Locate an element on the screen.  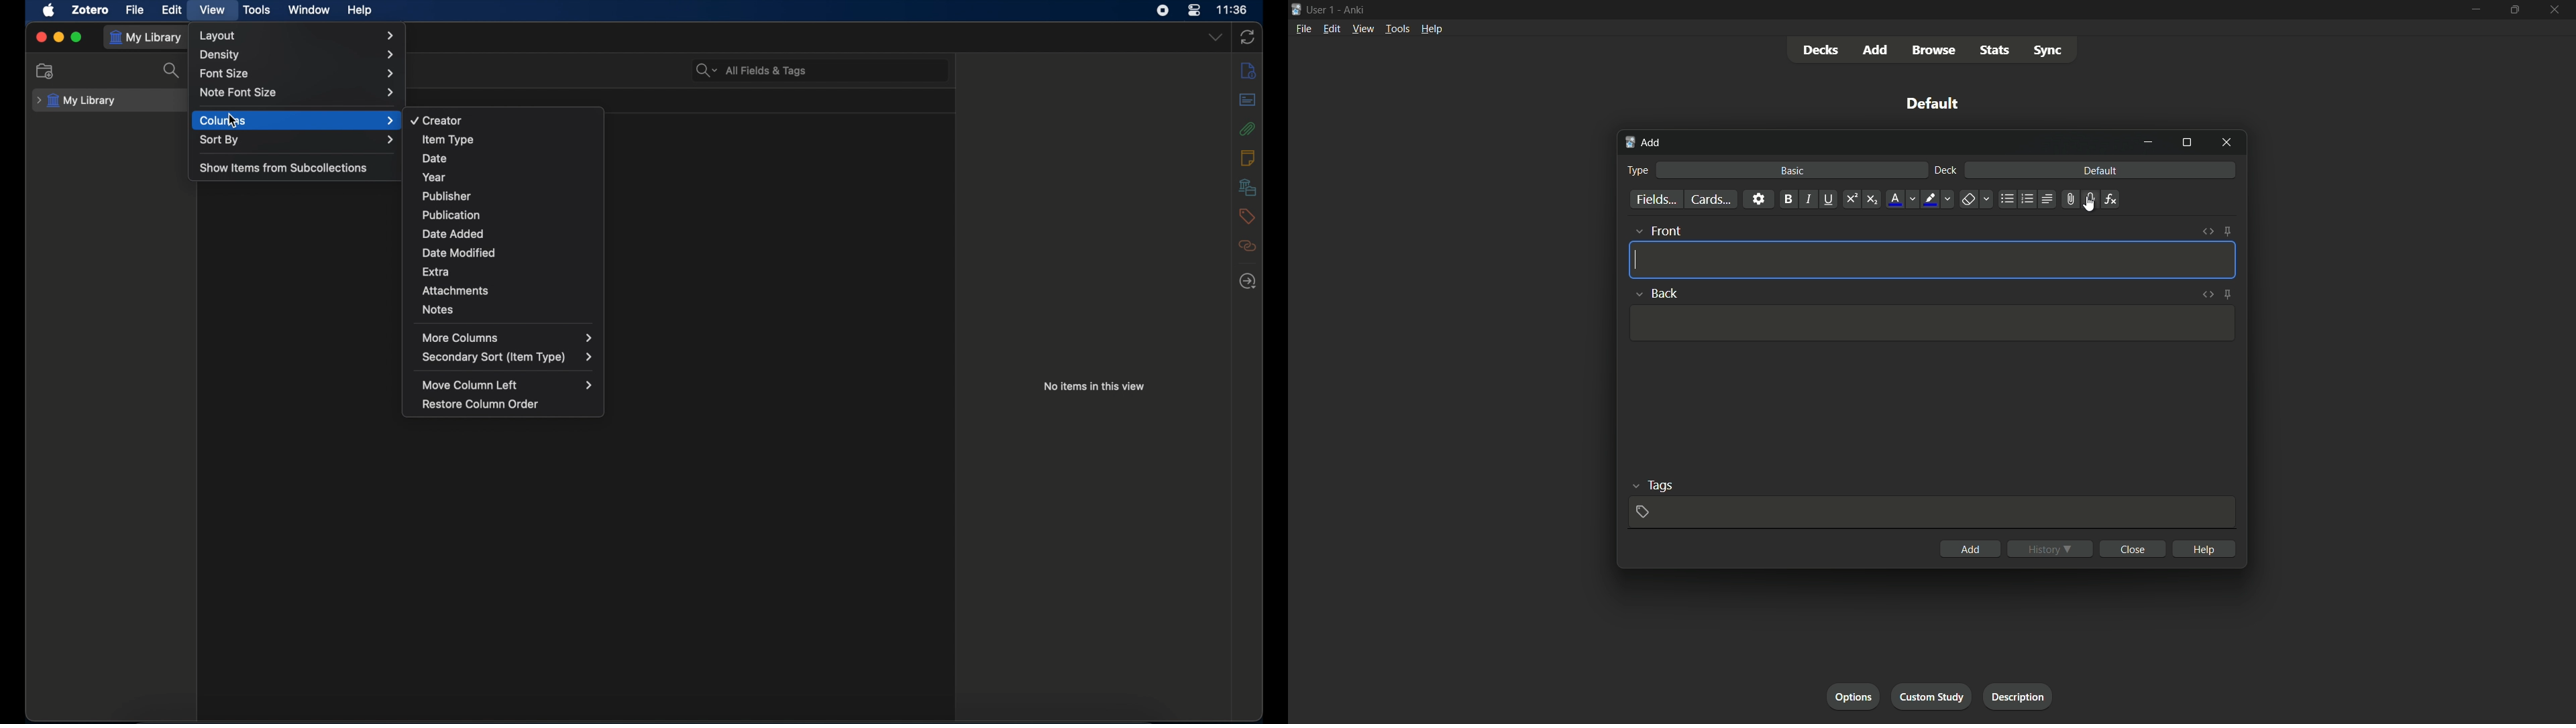
toggle sticky is located at coordinates (2228, 294).